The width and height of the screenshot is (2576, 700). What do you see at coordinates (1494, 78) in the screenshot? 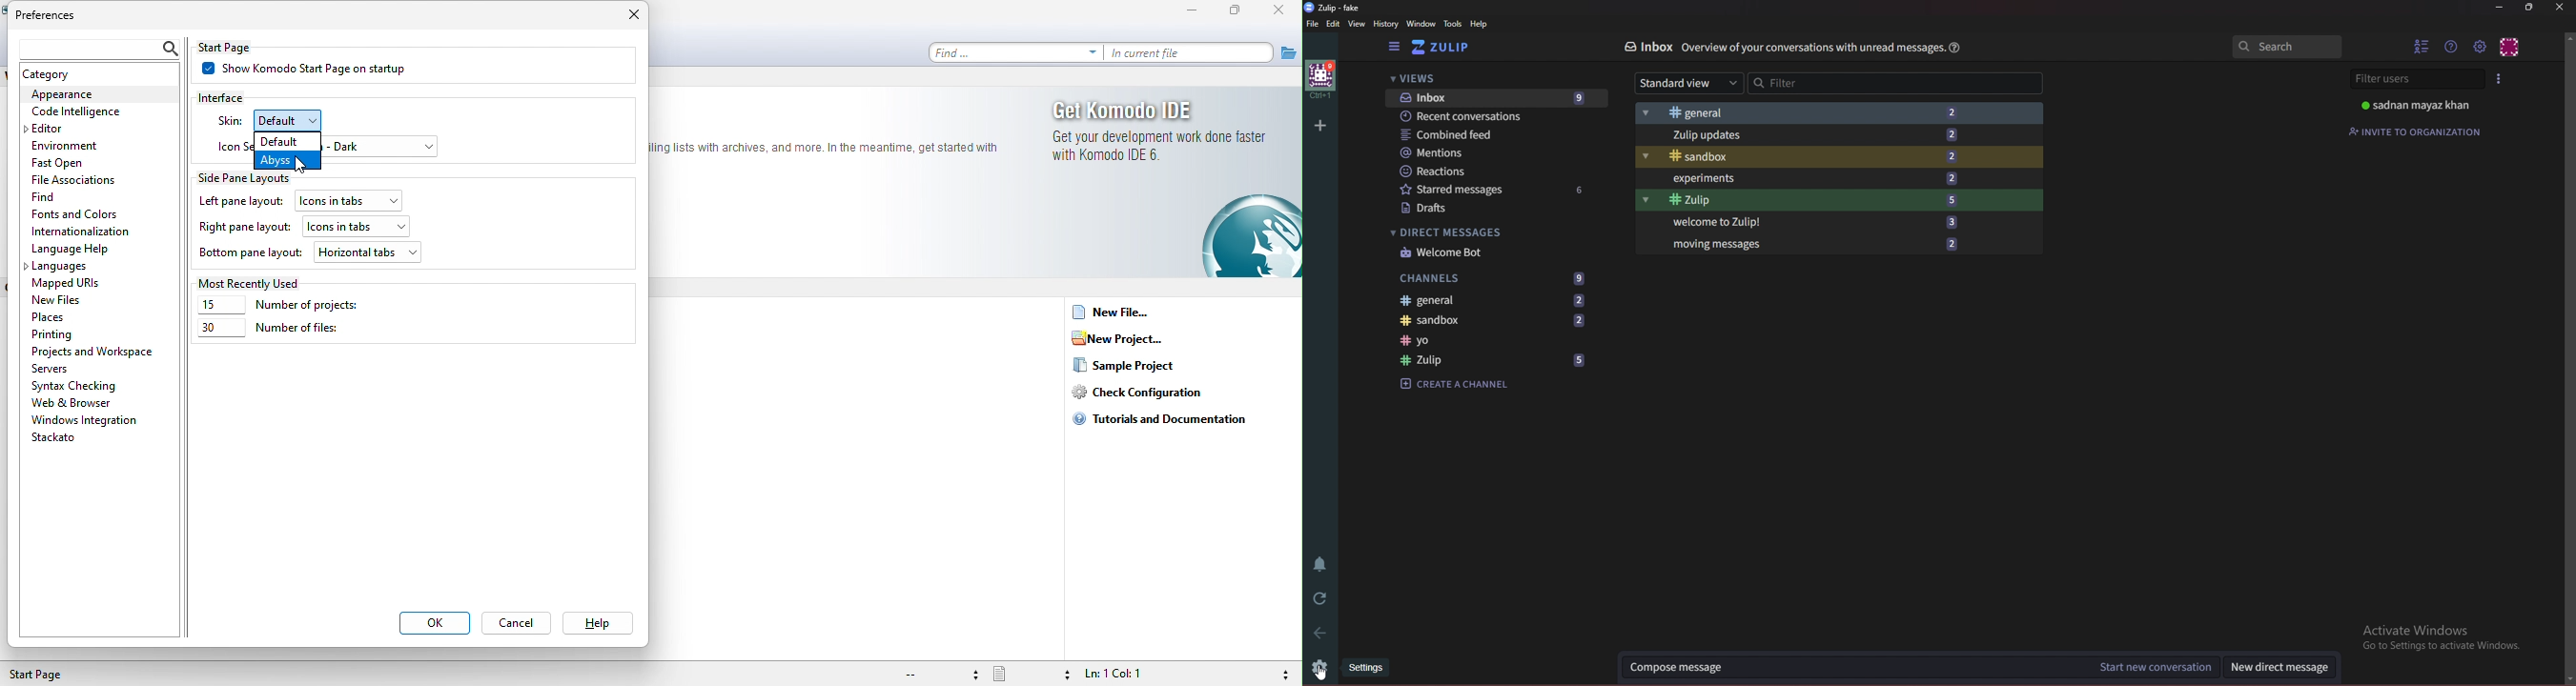
I see `views` at bounding box center [1494, 78].